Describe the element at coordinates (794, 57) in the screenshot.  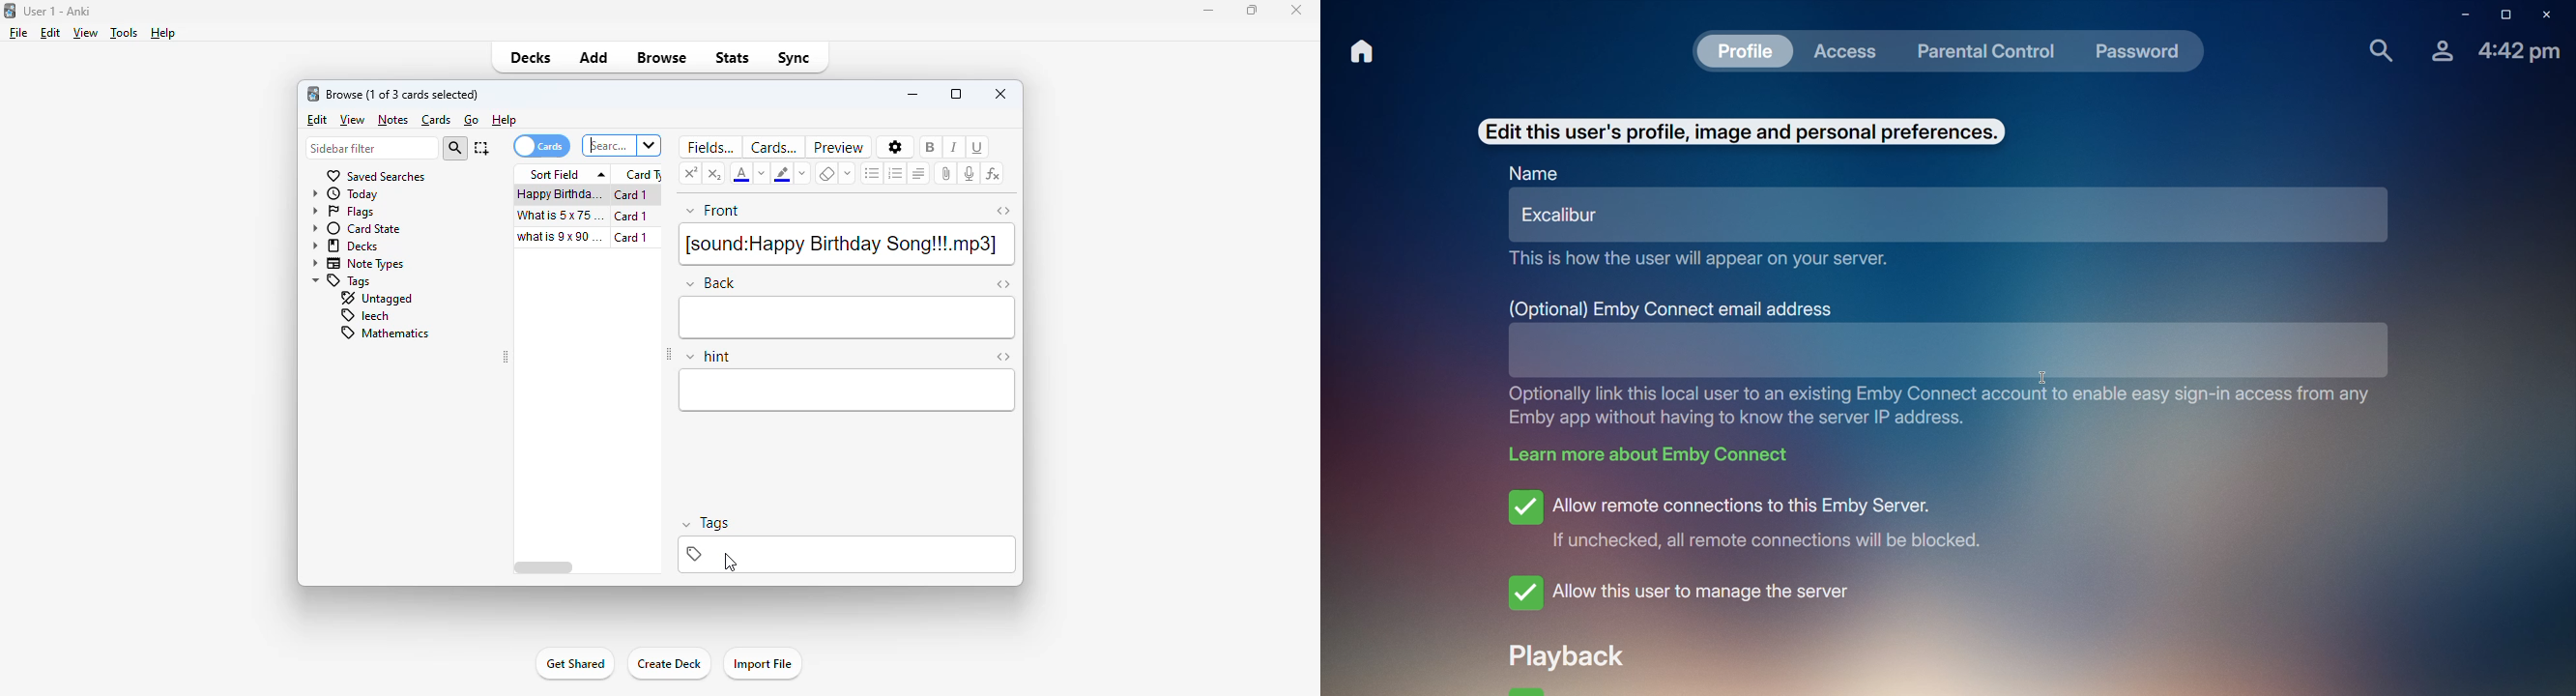
I see `sync` at that location.